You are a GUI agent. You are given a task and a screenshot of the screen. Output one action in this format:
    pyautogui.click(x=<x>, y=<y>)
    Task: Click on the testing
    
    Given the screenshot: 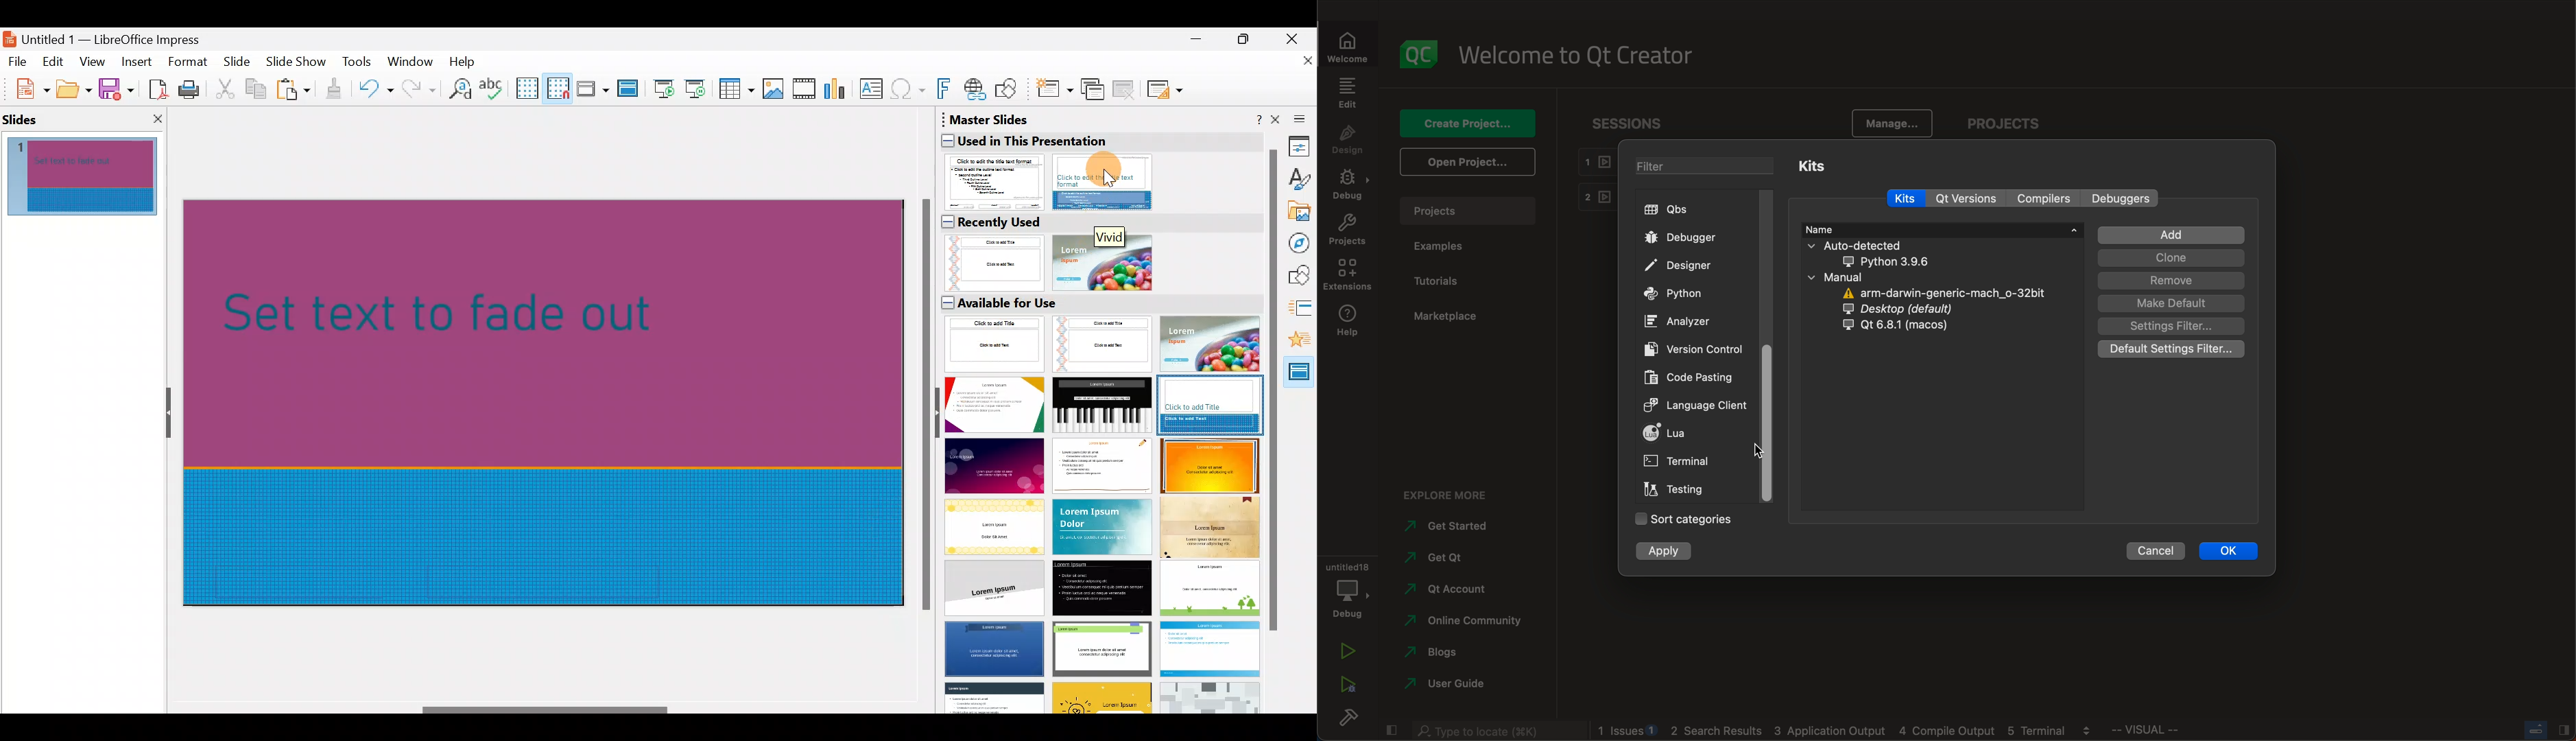 What is the action you would take?
    pyautogui.click(x=1679, y=489)
    